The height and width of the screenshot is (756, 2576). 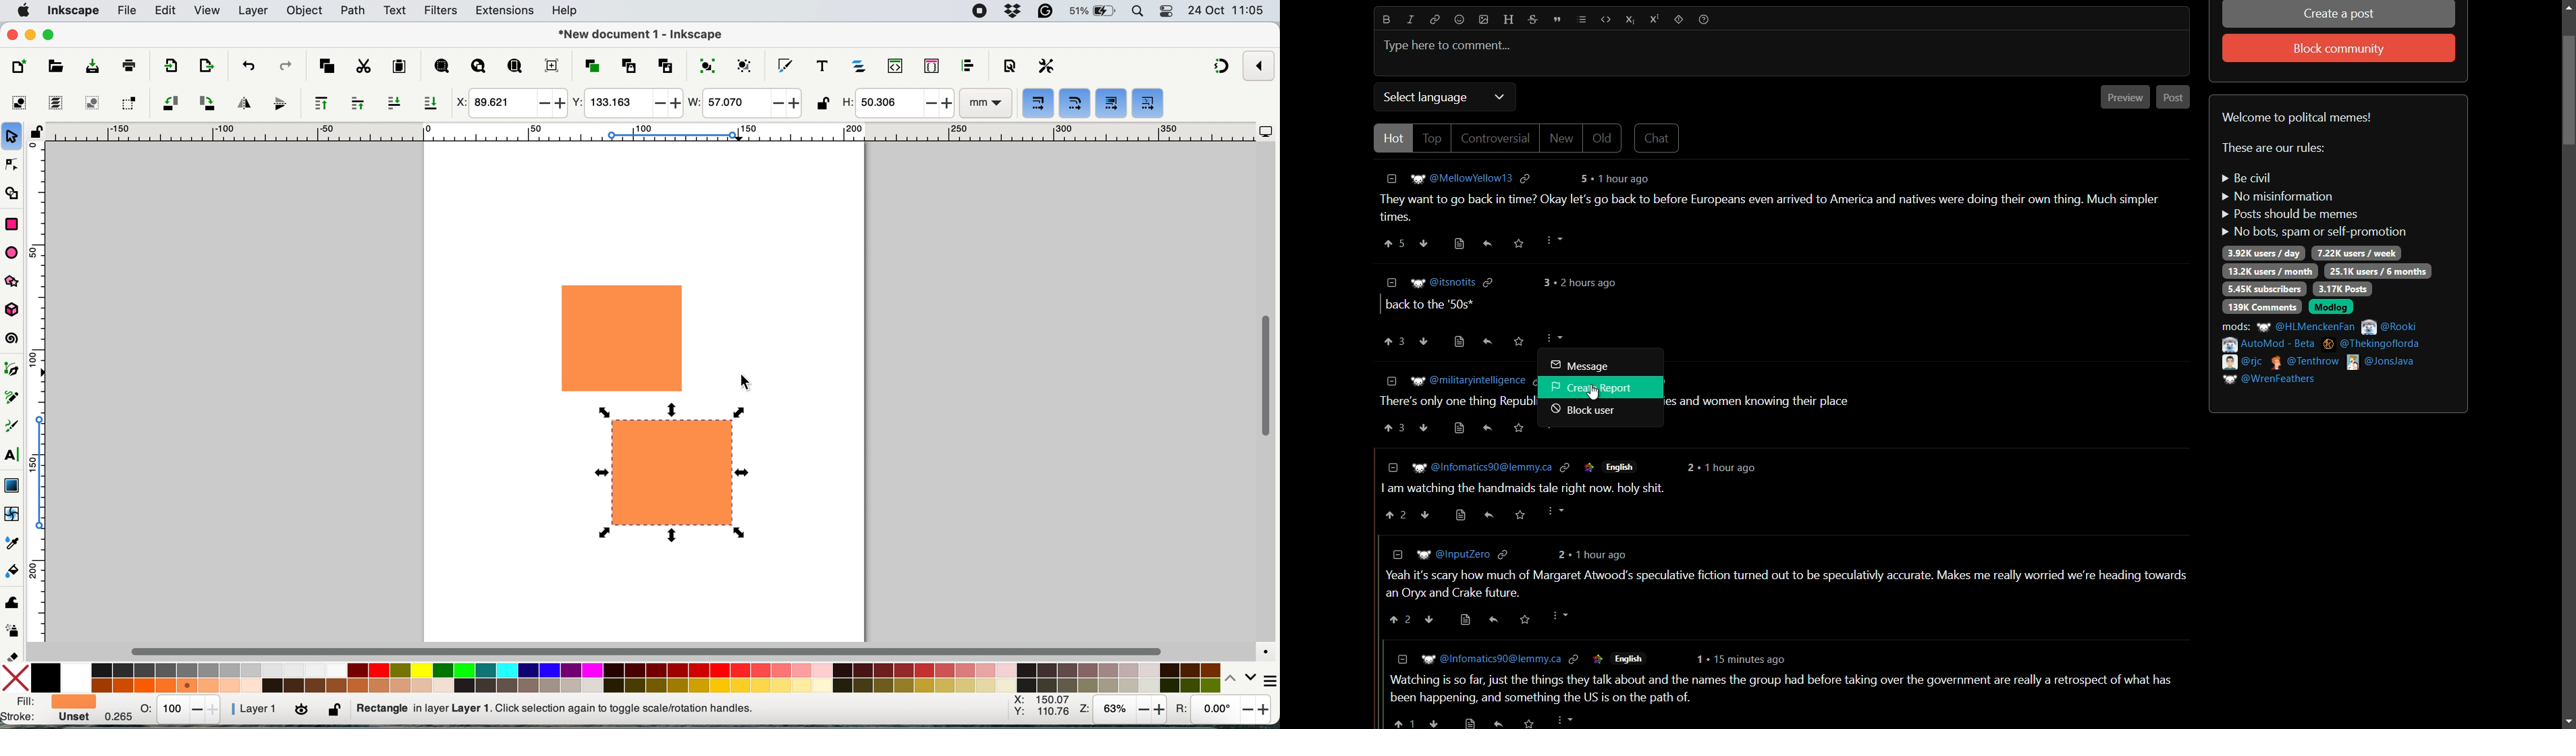 I want to click on block community, so click(x=2340, y=49).